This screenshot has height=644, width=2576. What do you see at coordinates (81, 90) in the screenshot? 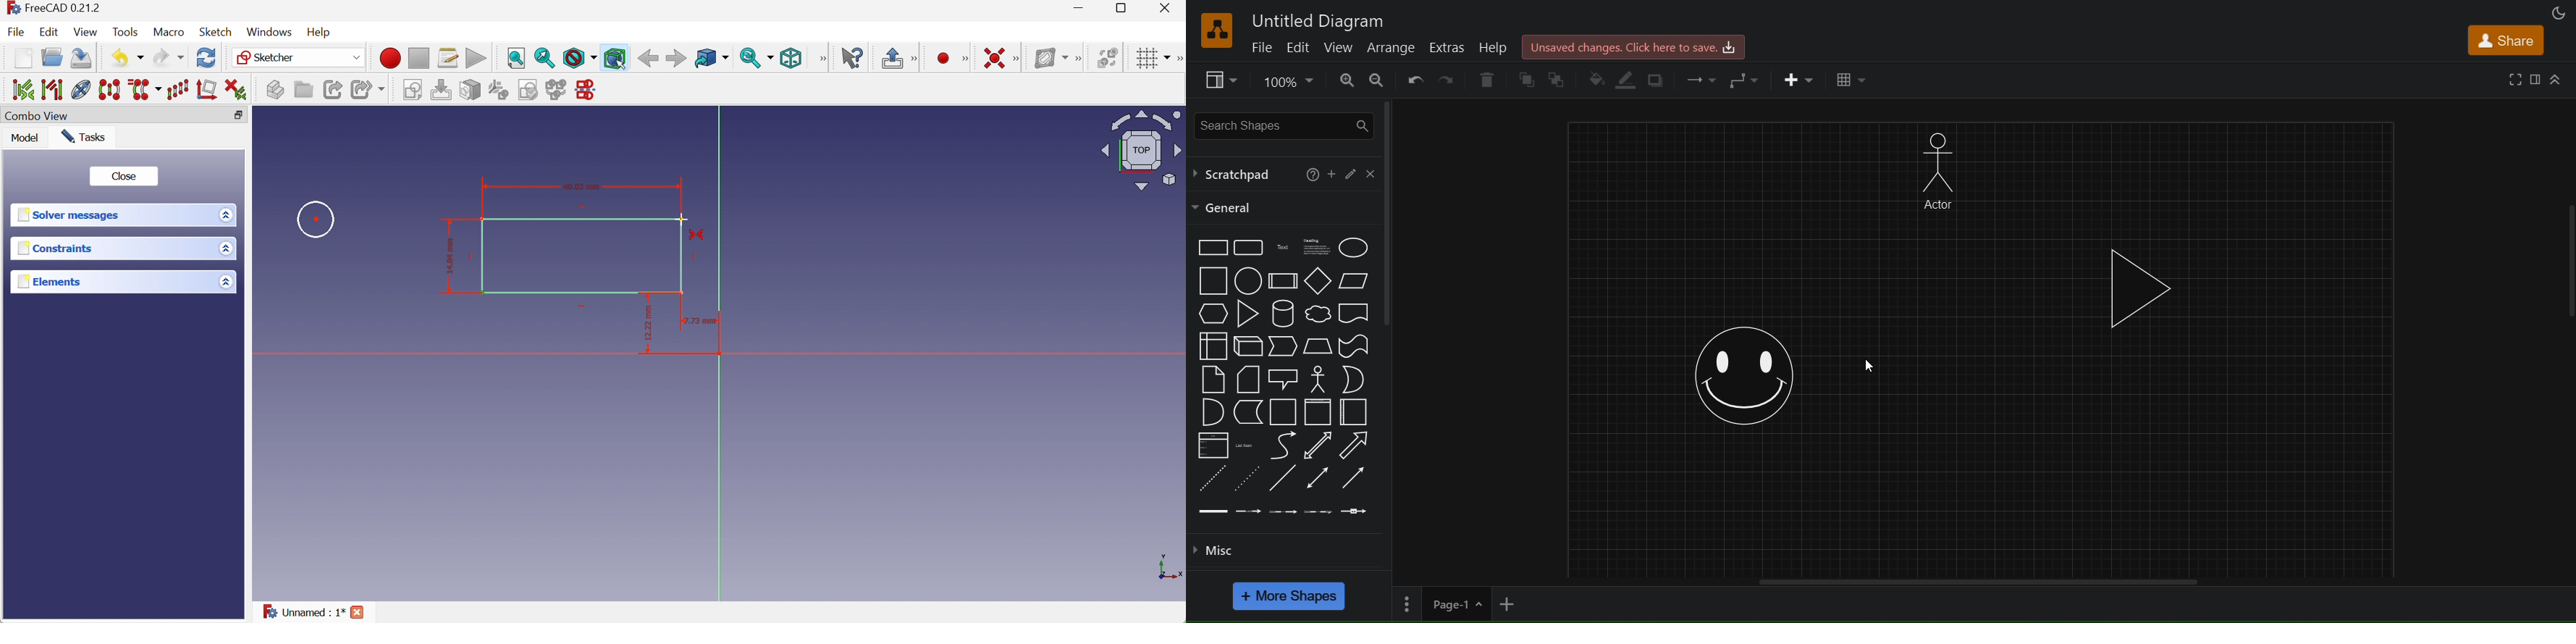
I see `Show/hide internal geometry` at bounding box center [81, 90].